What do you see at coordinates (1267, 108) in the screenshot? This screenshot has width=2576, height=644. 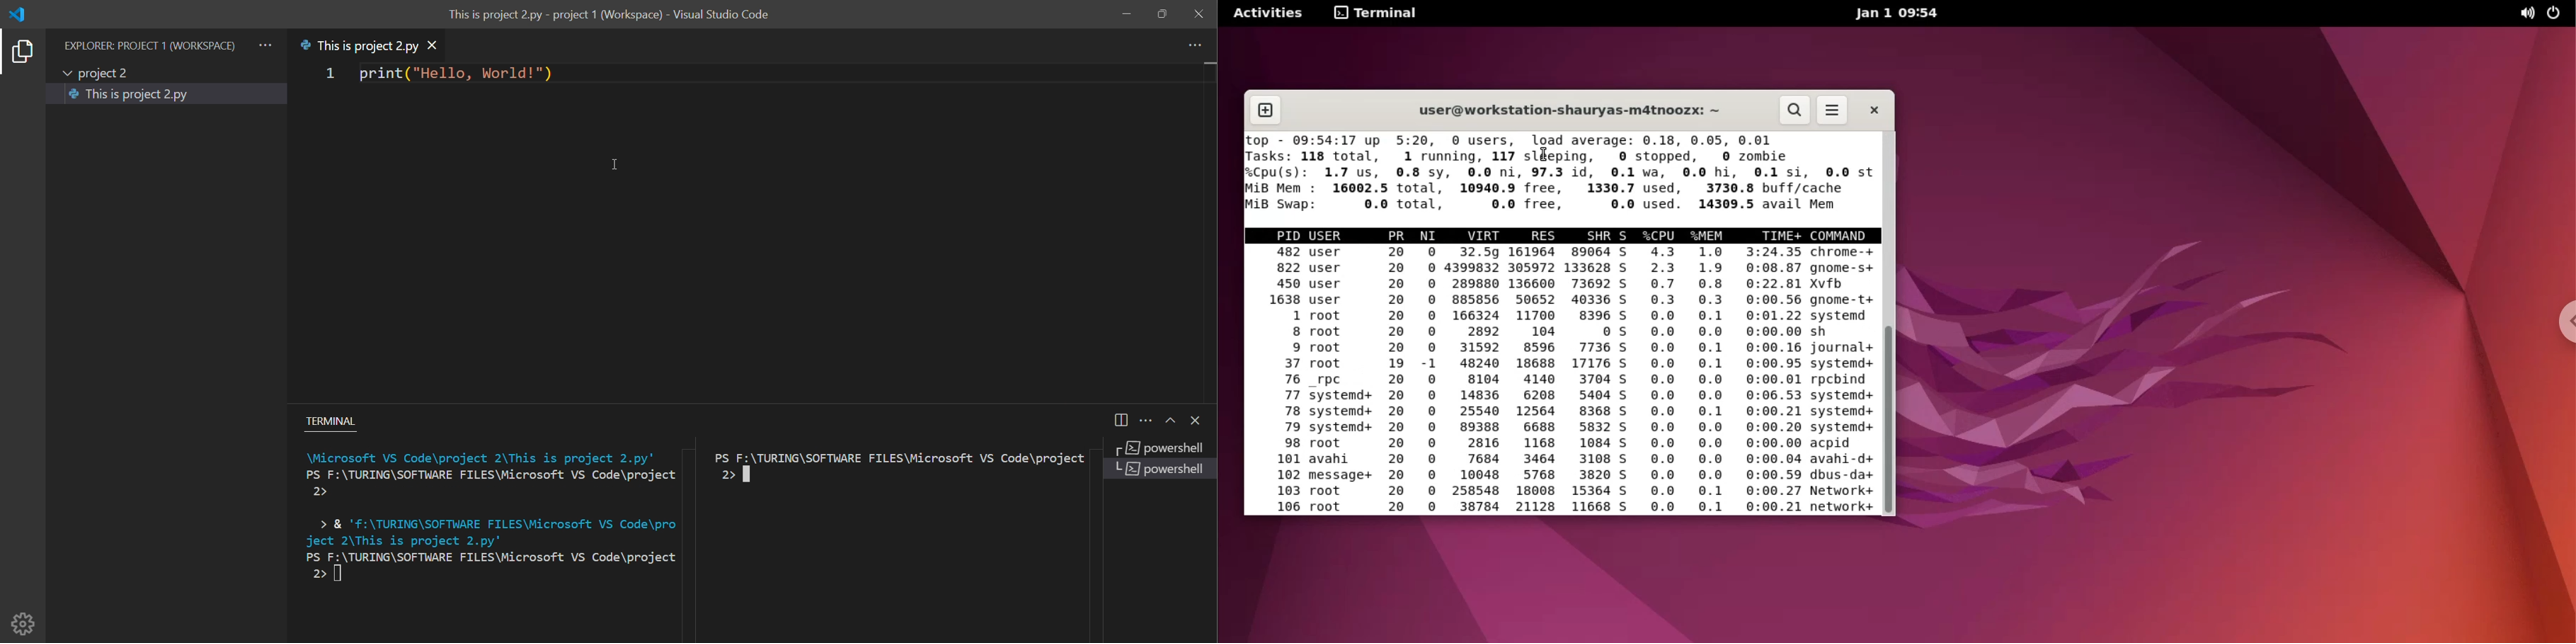 I see `new tab` at bounding box center [1267, 108].